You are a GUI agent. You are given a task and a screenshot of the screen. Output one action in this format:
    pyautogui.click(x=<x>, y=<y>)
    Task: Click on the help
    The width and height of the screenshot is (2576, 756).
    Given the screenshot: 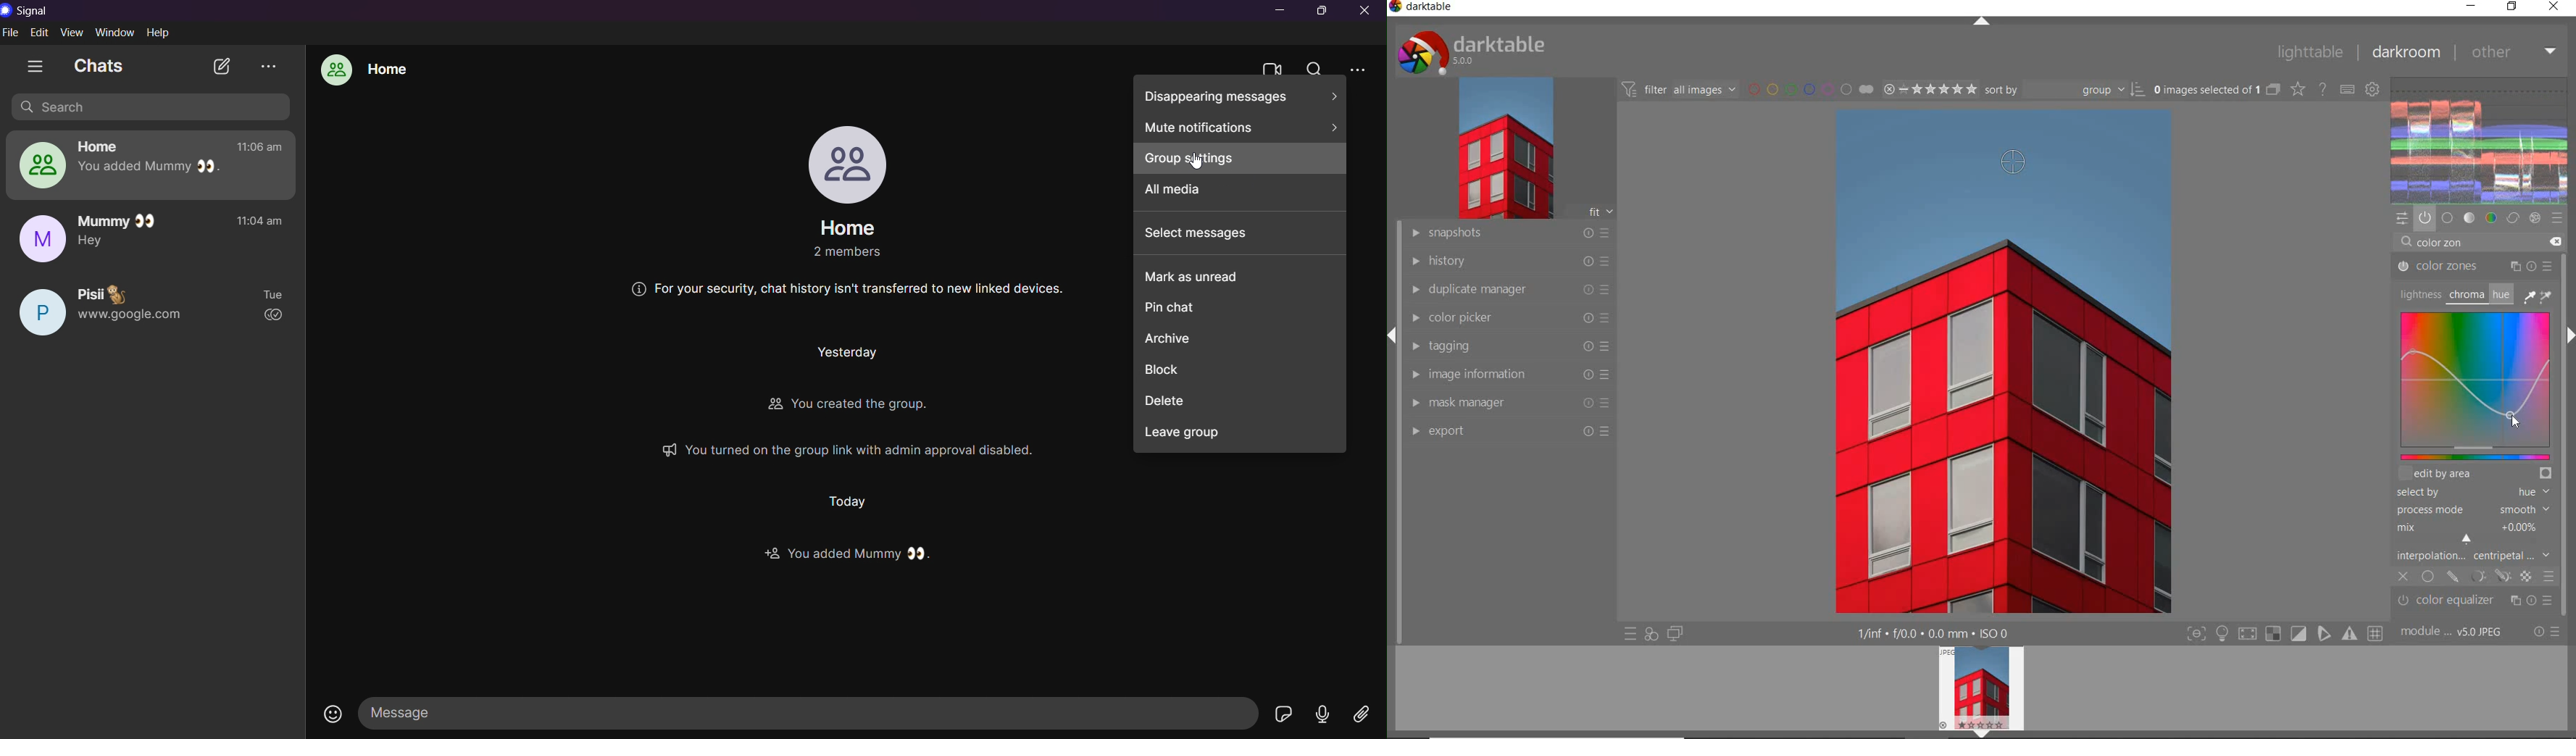 What is the action you would take?
    pyautogui.click(x=161, y=33)
    